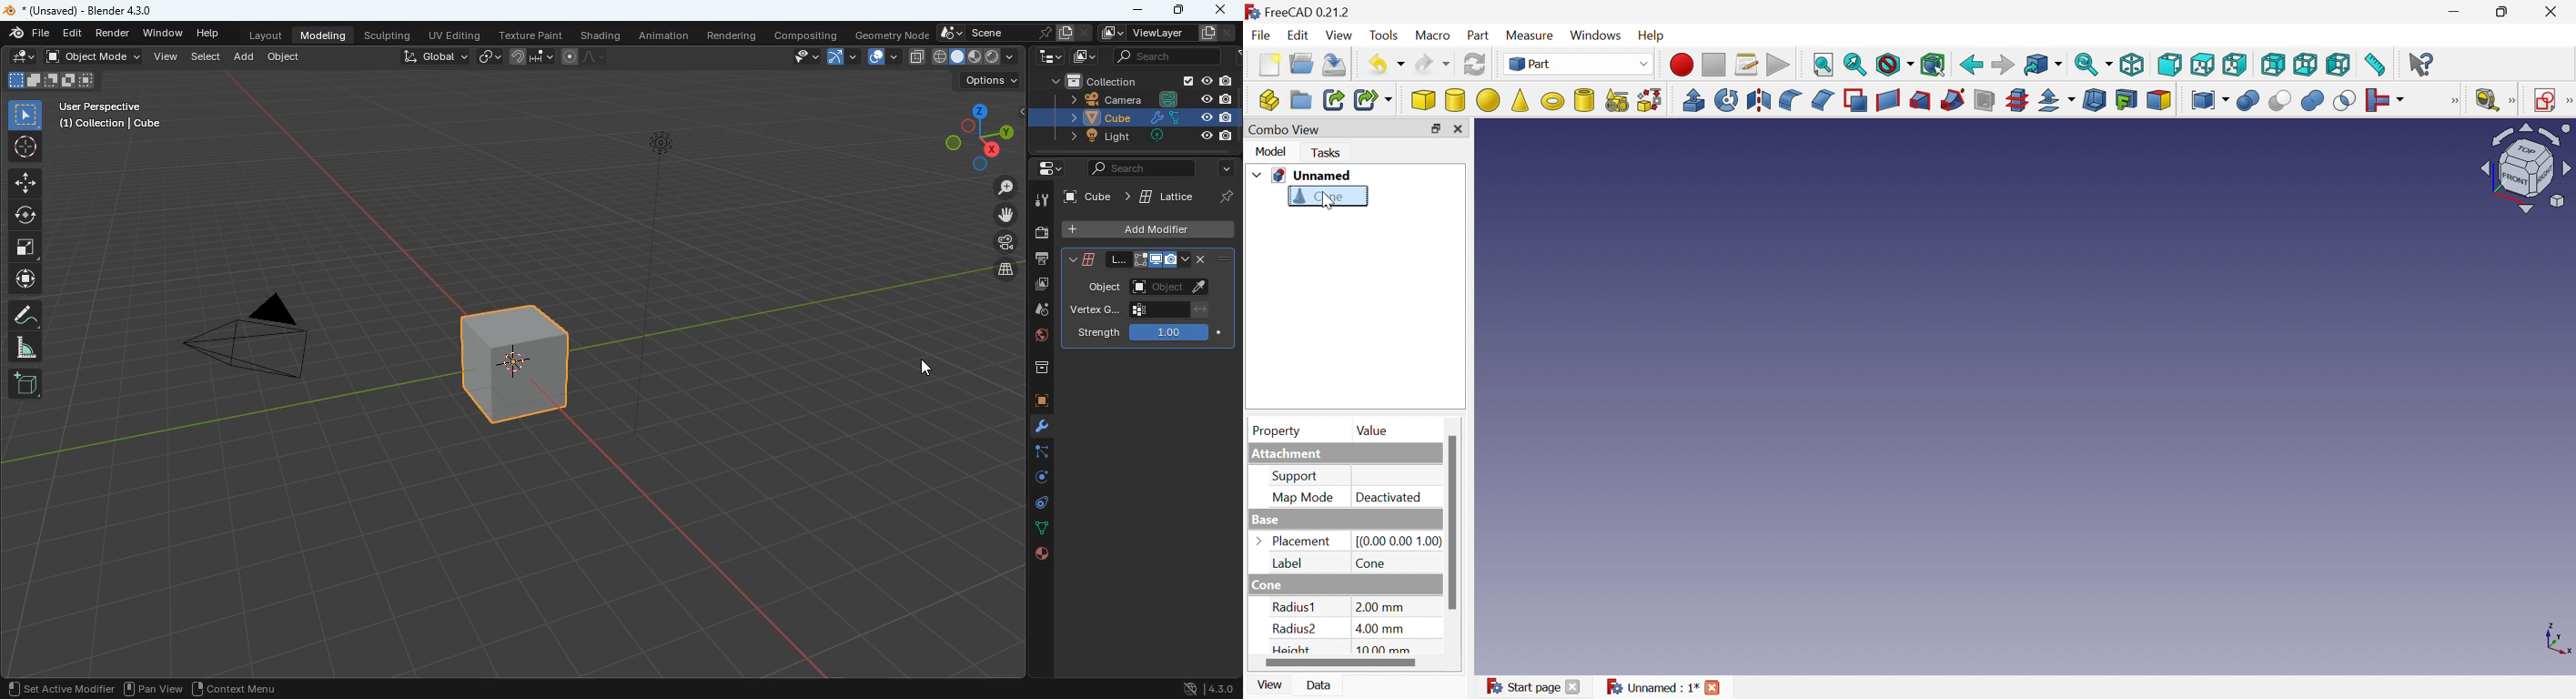 This screenshot has height=700, width=2576. I want to click on modeling, so click(324, 35).